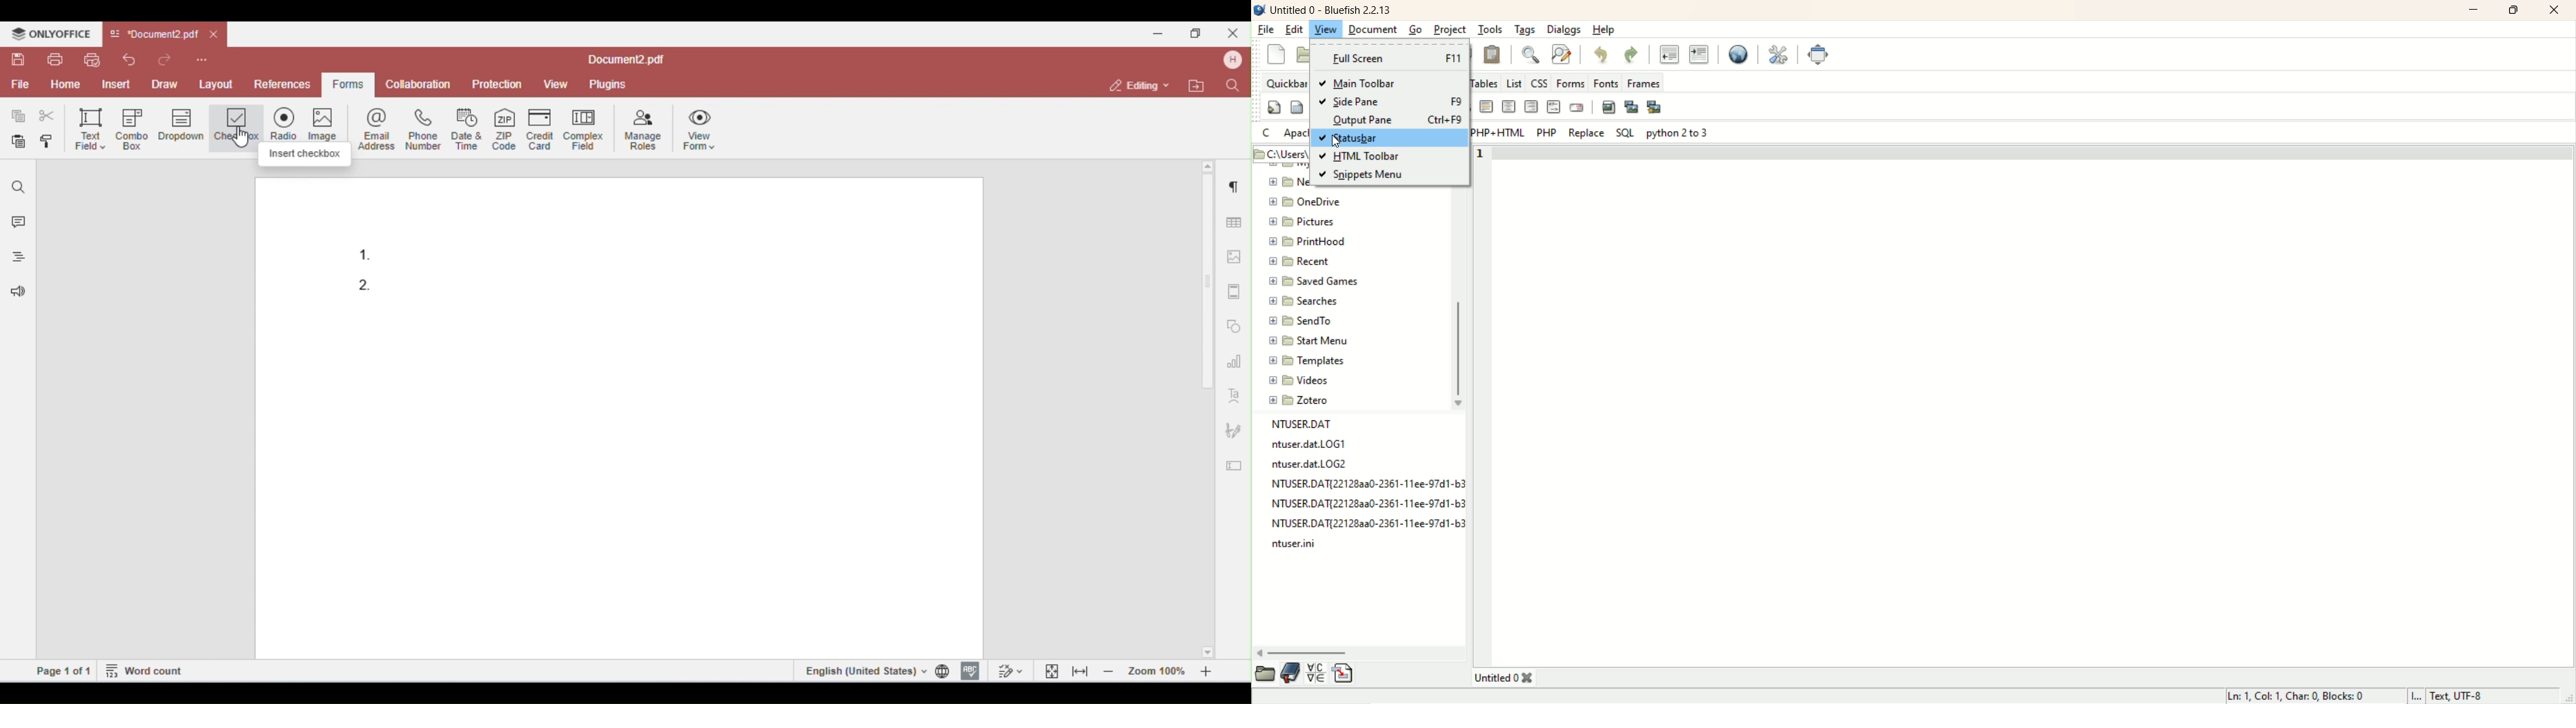  What do you see at coordinates (1571, 82) in the screenshot?
I see `forms` at bounding box center [1571, 82].